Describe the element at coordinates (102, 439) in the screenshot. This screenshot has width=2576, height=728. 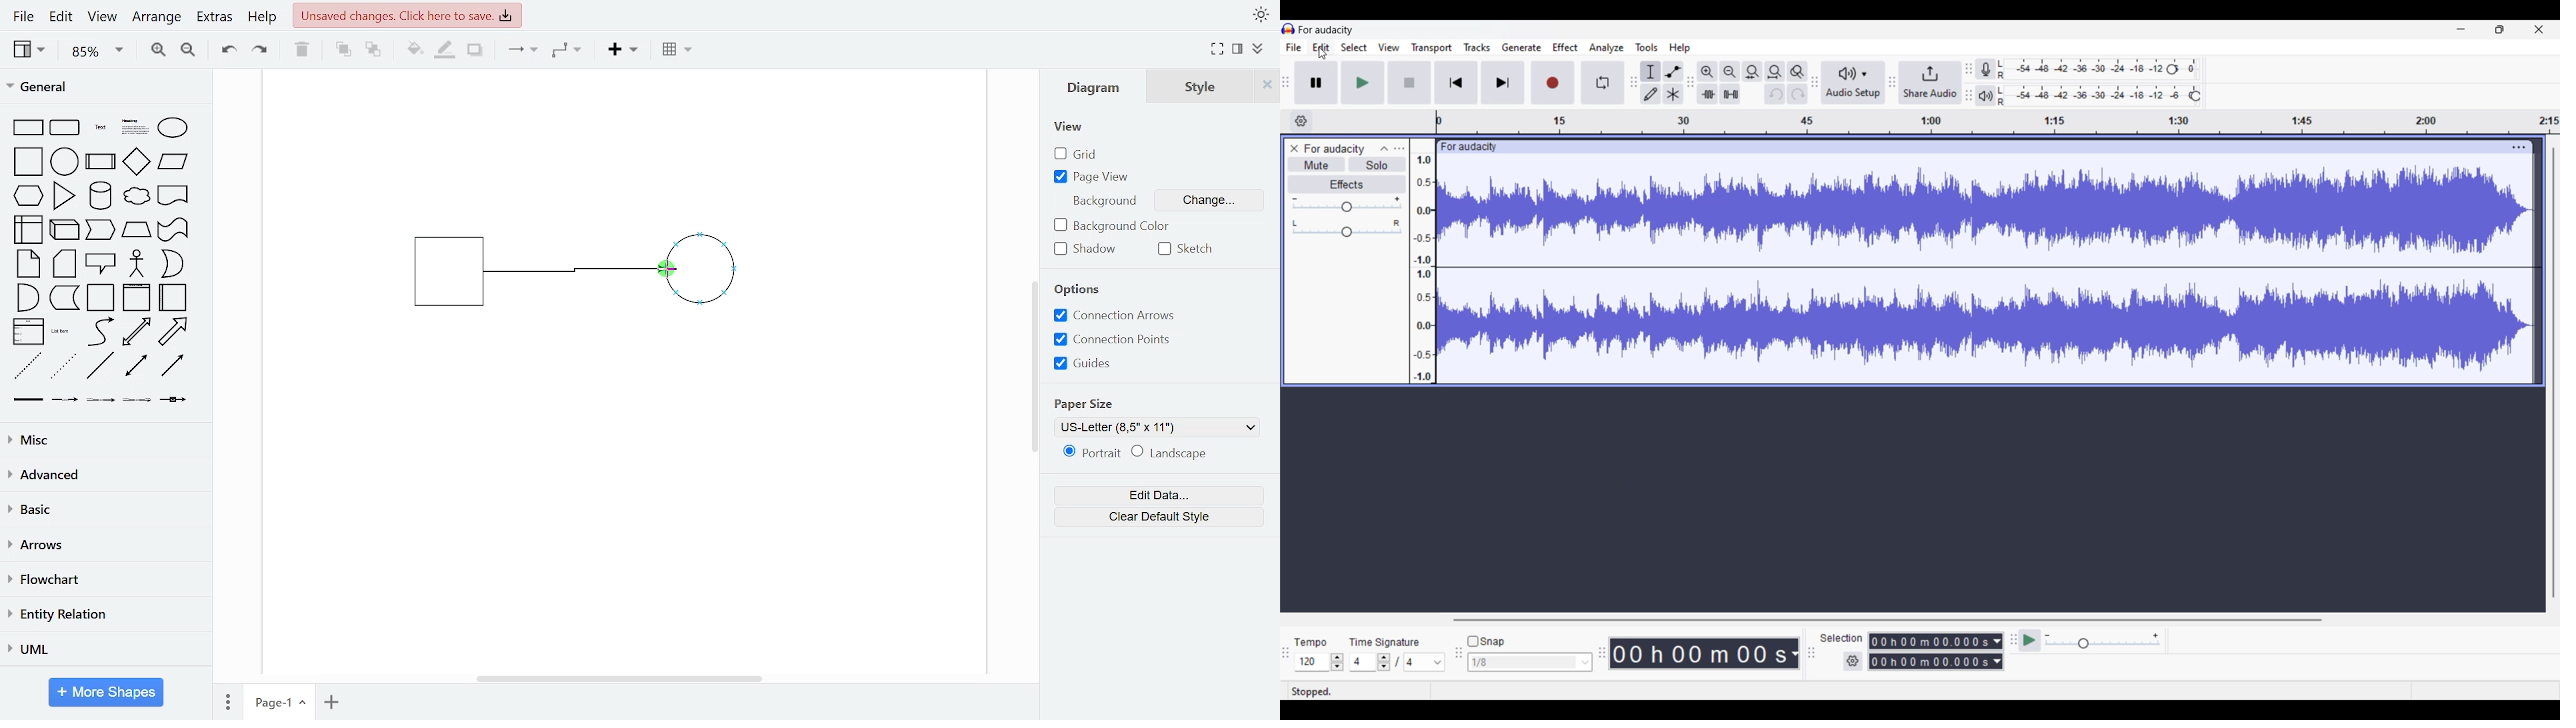
I see `misc` at that location.